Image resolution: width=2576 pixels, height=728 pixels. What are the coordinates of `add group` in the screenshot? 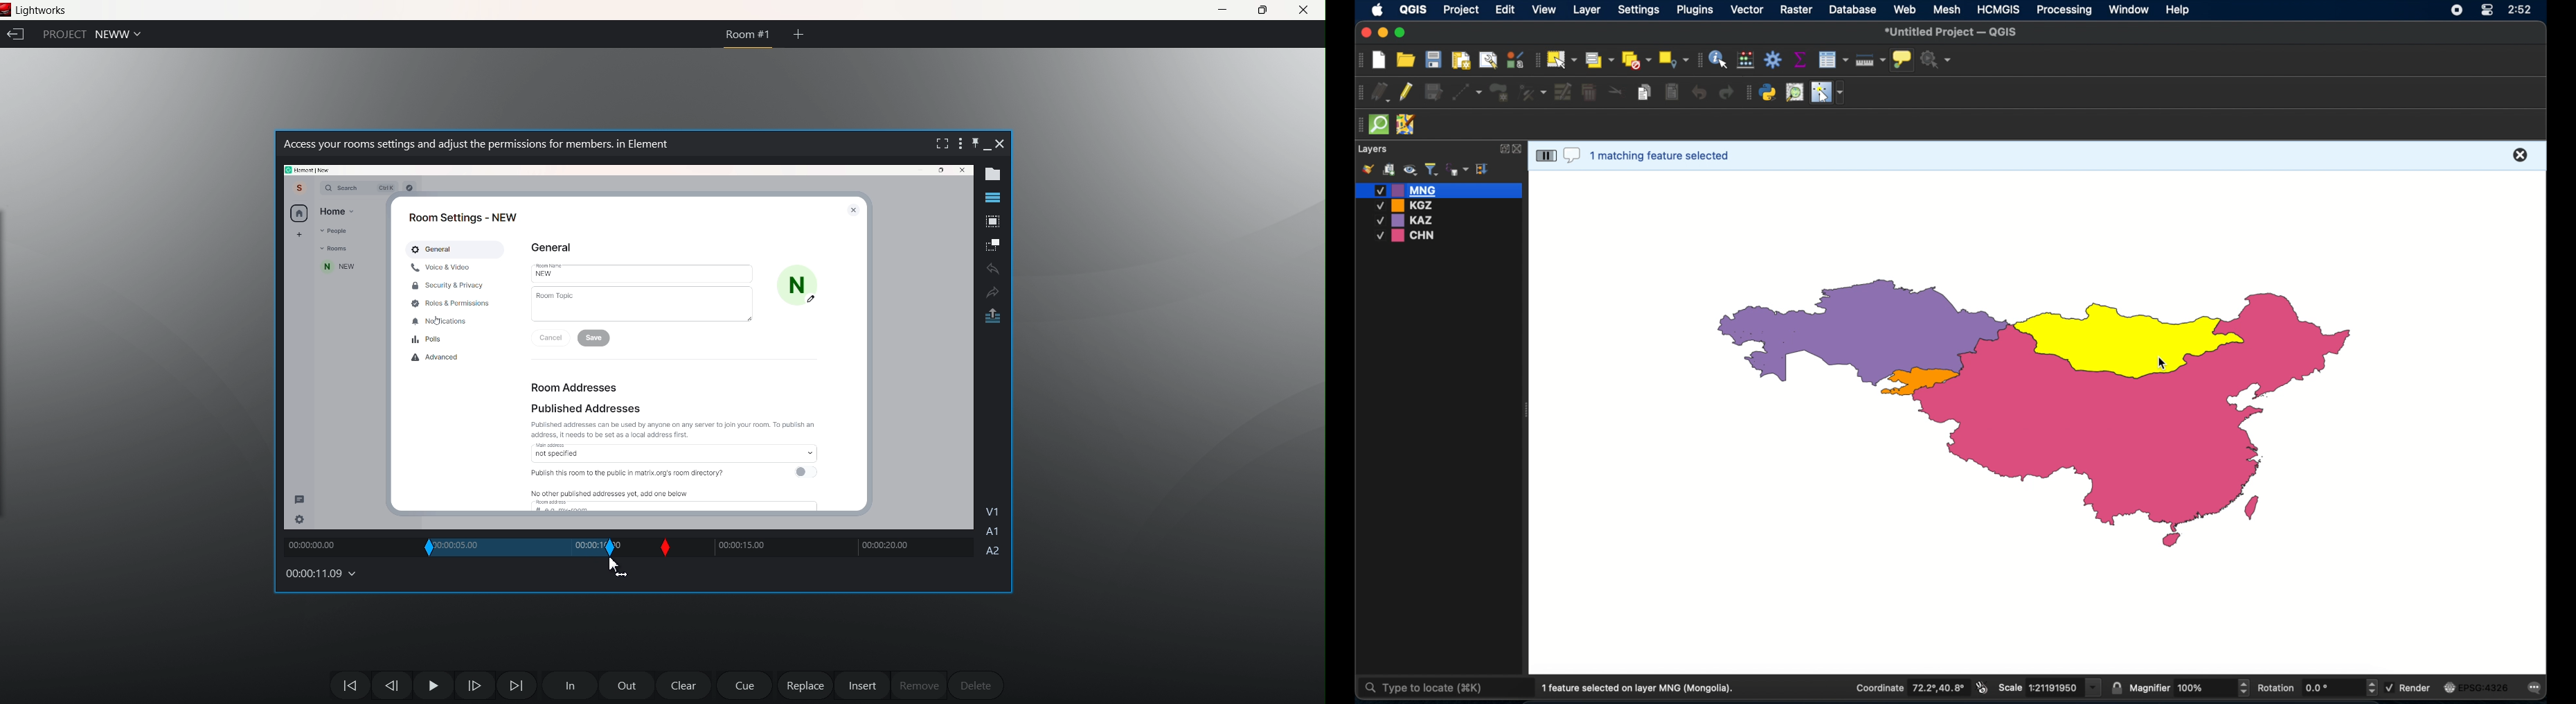 It's located at (1389, 170).